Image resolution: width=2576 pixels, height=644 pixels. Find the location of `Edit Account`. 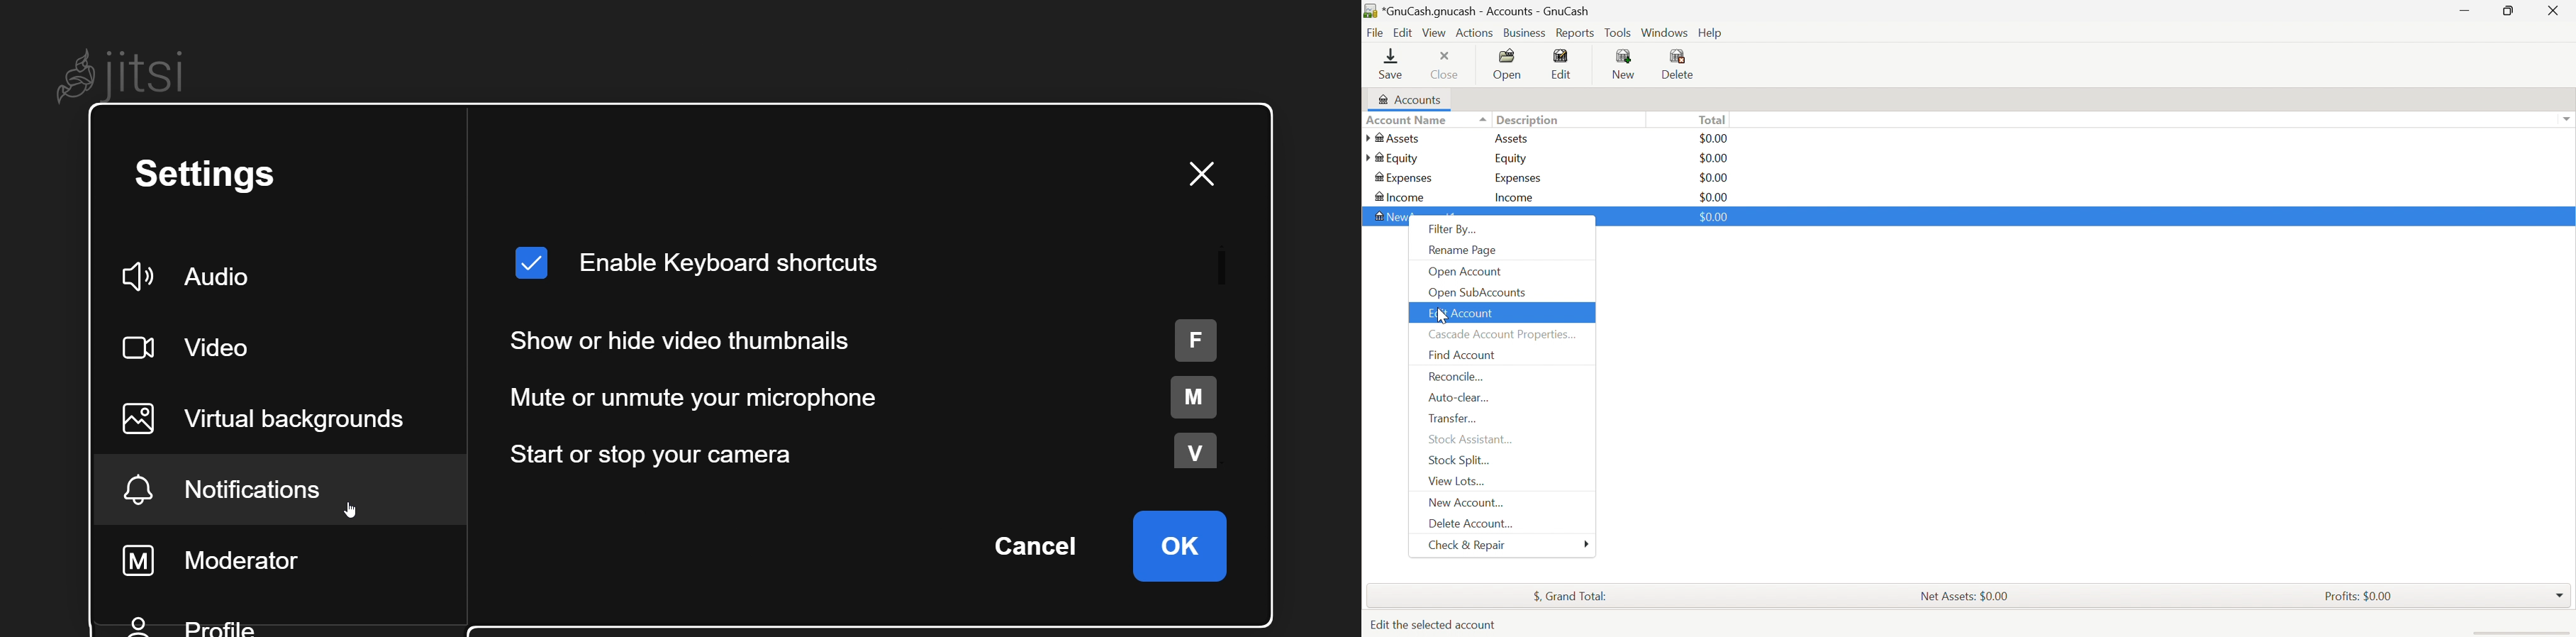

Edit Account is located at coordinates (1463, 313).